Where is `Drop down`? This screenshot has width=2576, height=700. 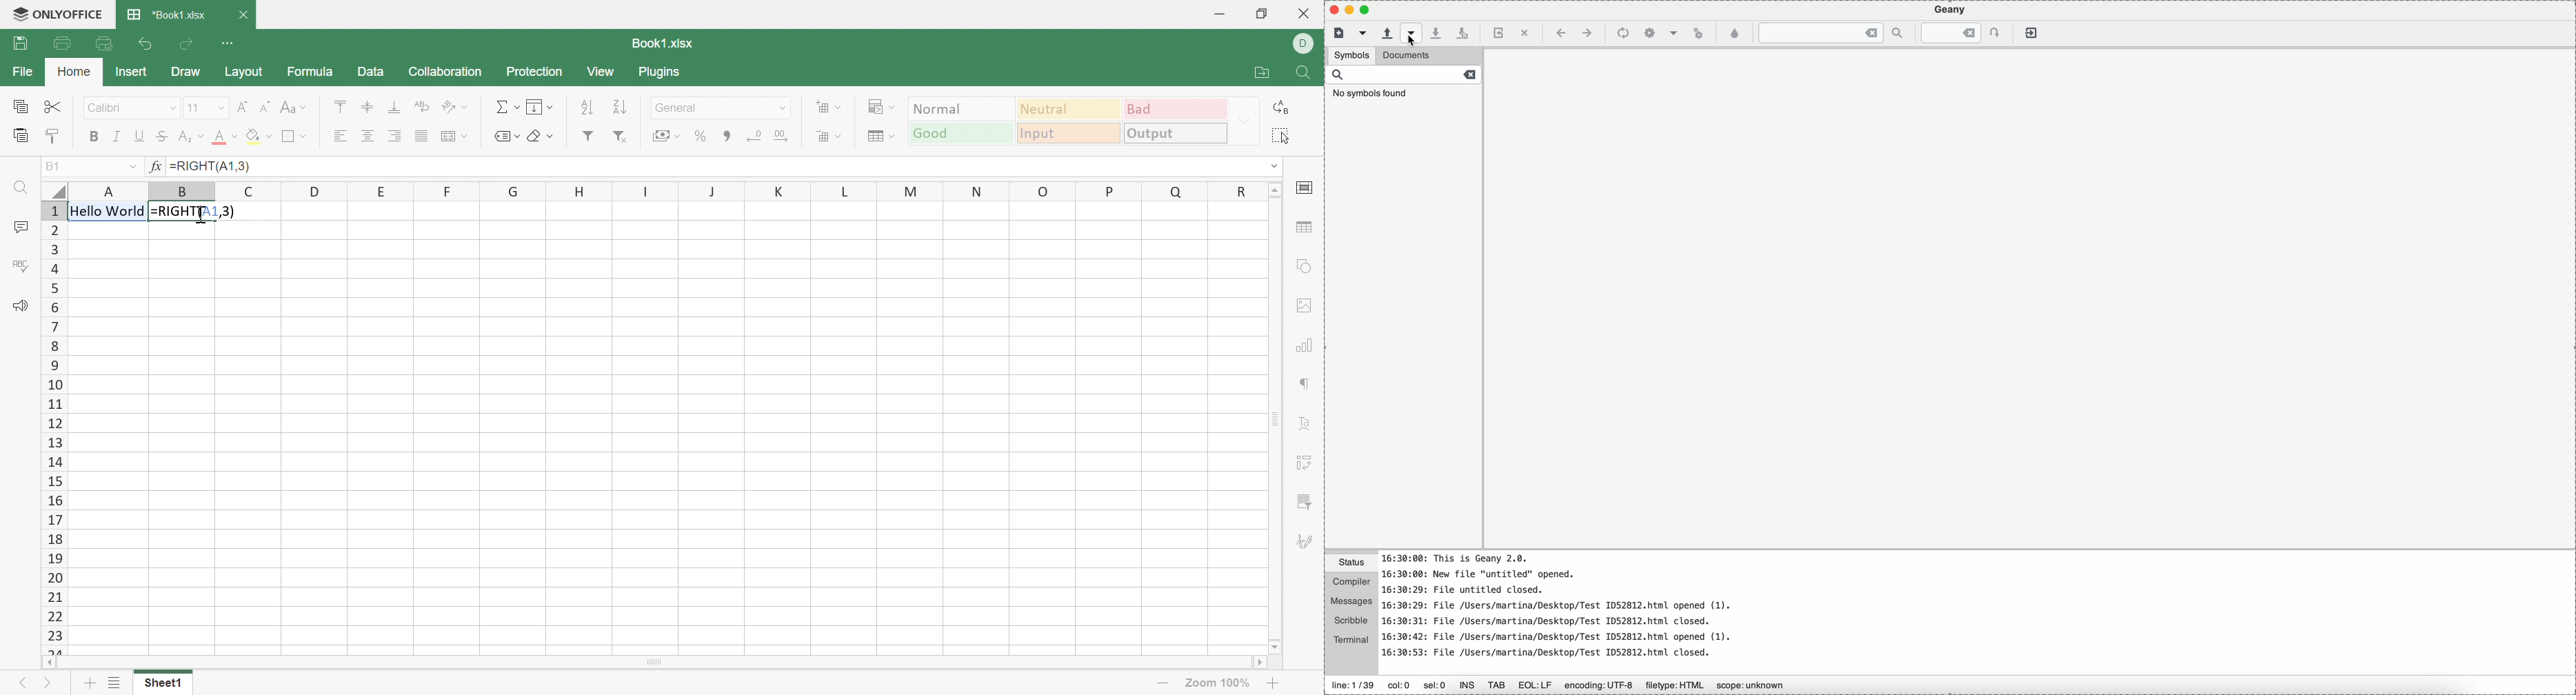 Drop down is located at coordinates (1242, 120).